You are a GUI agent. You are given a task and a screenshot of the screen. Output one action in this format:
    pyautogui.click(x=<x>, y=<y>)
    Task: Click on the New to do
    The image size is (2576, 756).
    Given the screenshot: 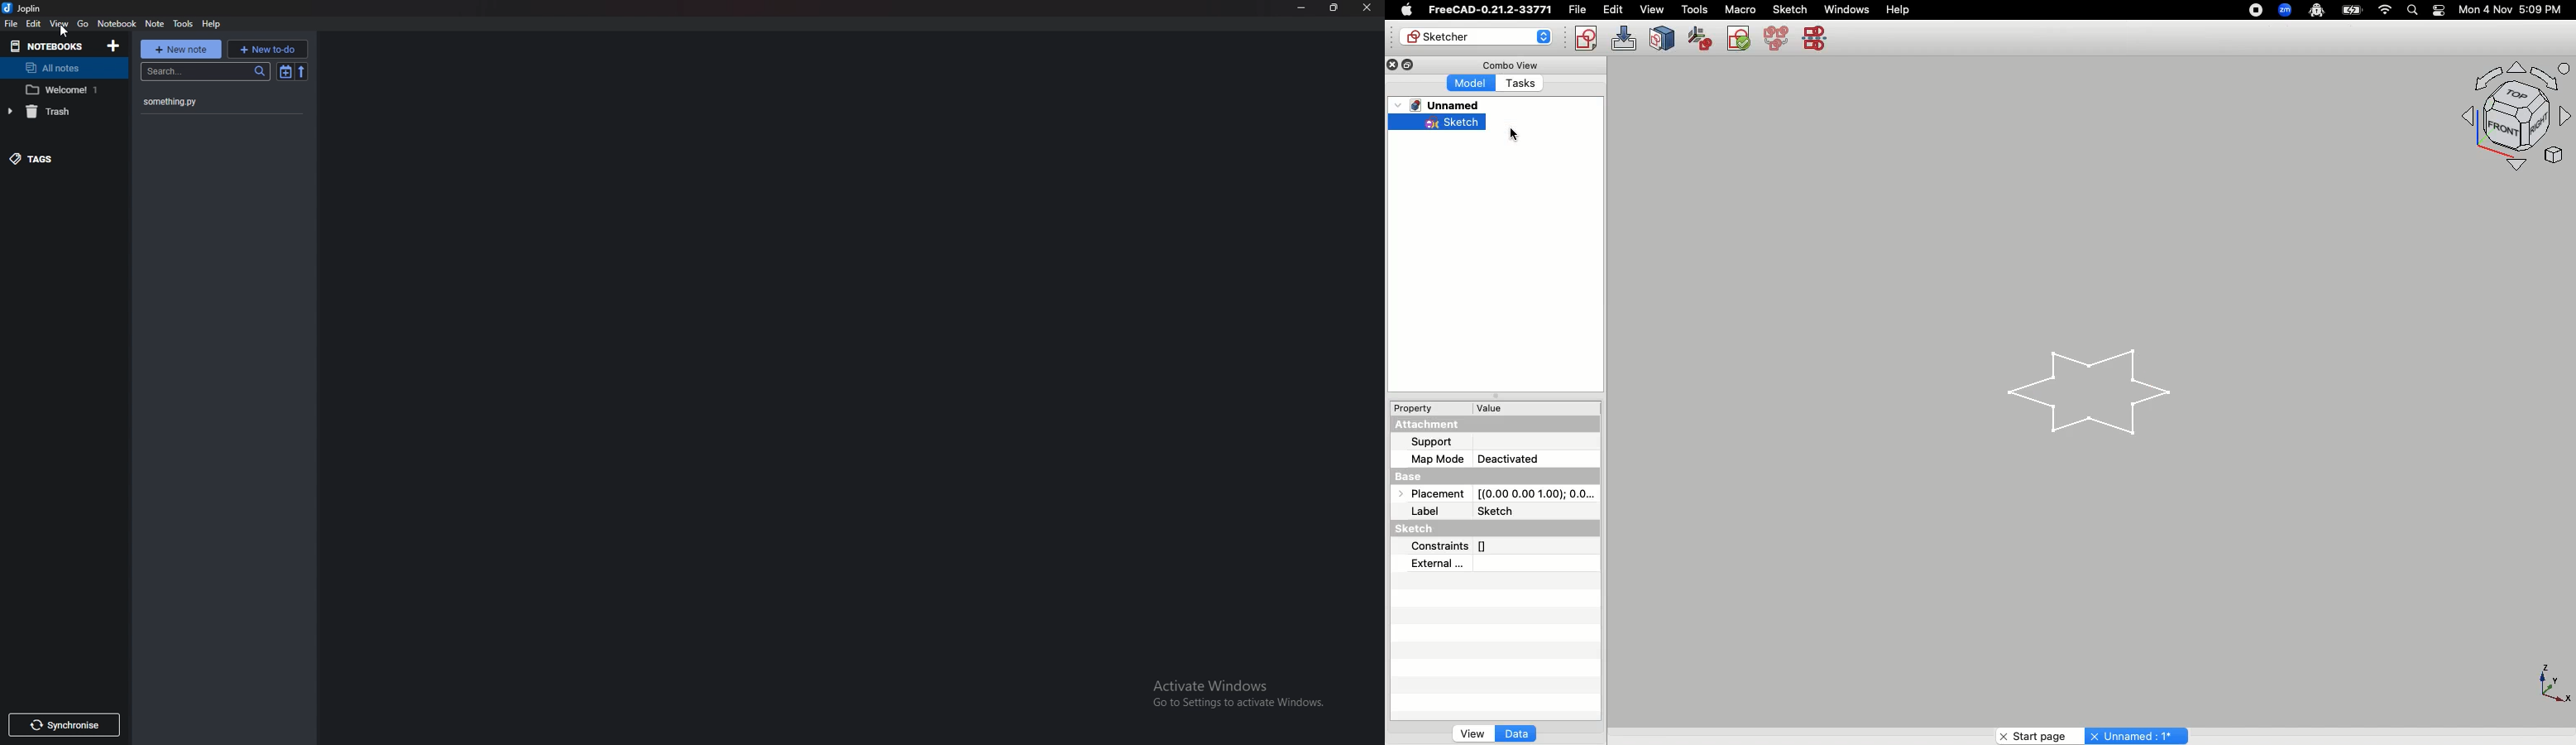 What is the action you would take?
    pyautogui.click(x=267, y=50)
    